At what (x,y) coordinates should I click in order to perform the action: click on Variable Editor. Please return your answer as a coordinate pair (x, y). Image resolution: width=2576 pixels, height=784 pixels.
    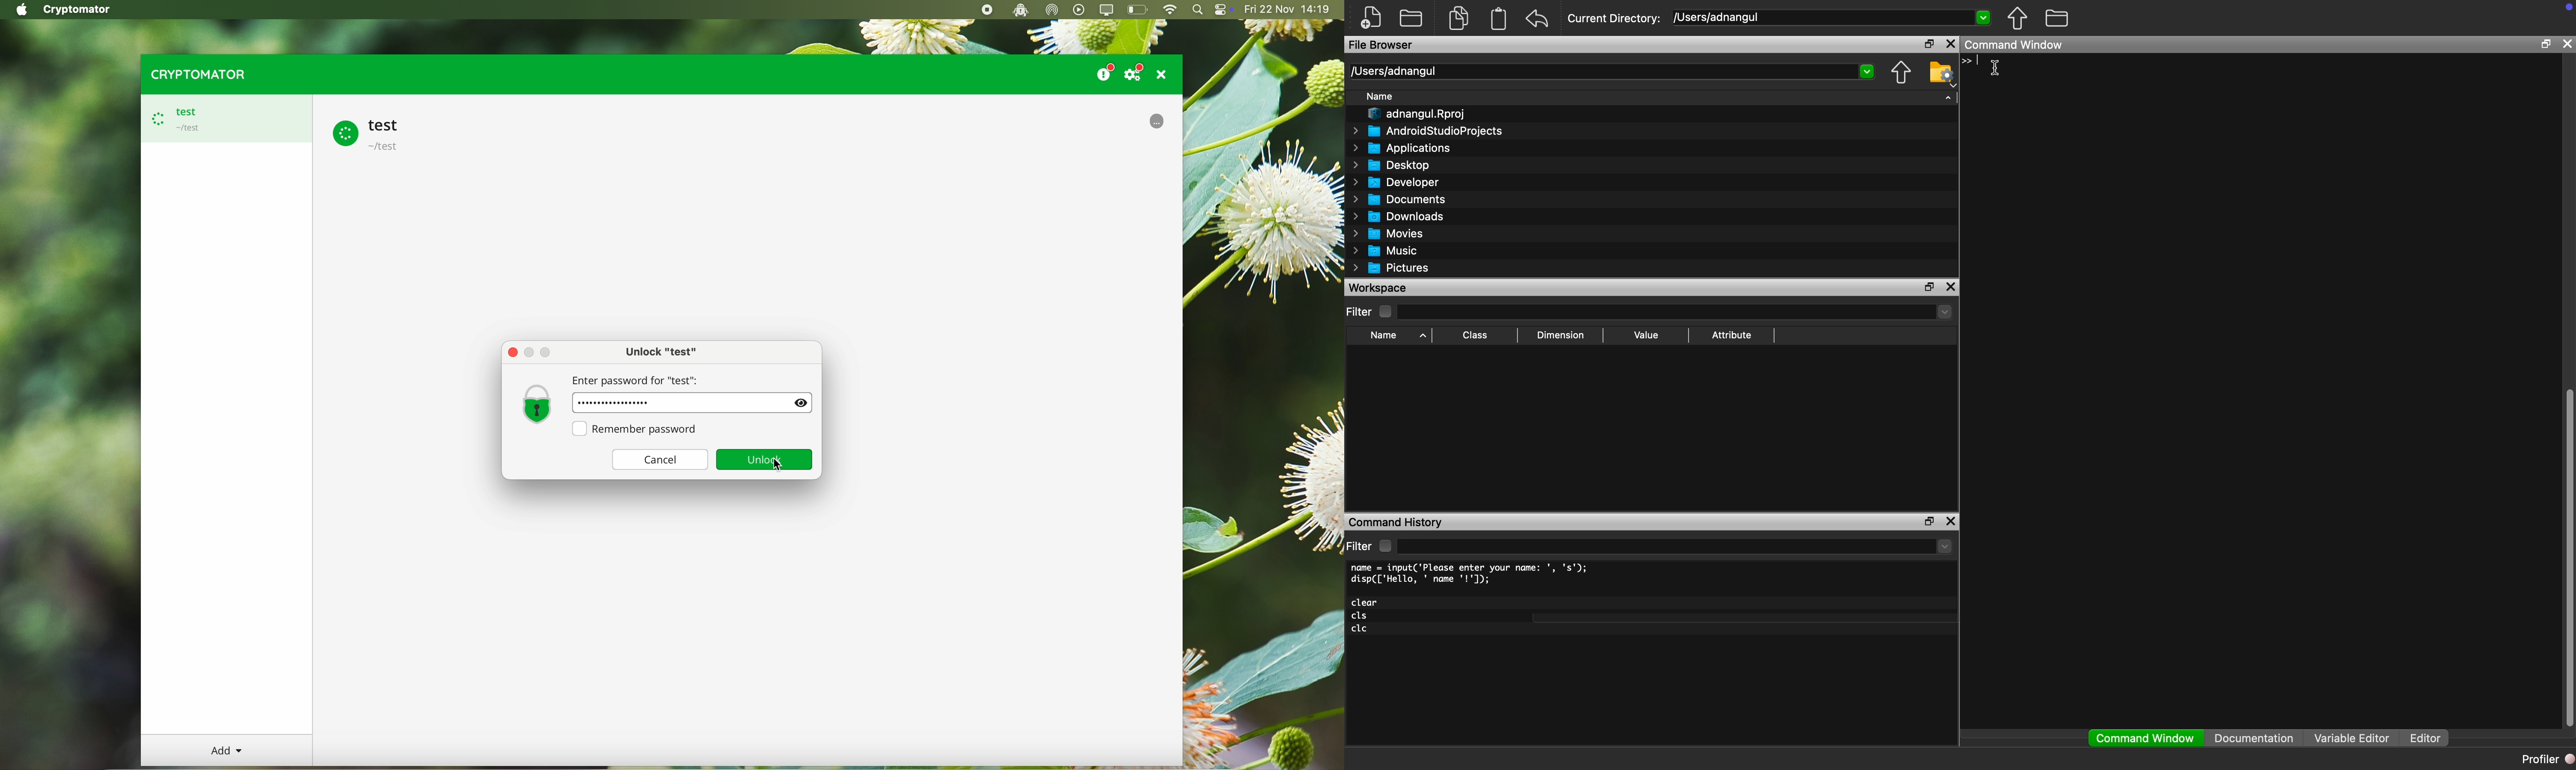
    Looking at the image, I should click on (2352, 737).